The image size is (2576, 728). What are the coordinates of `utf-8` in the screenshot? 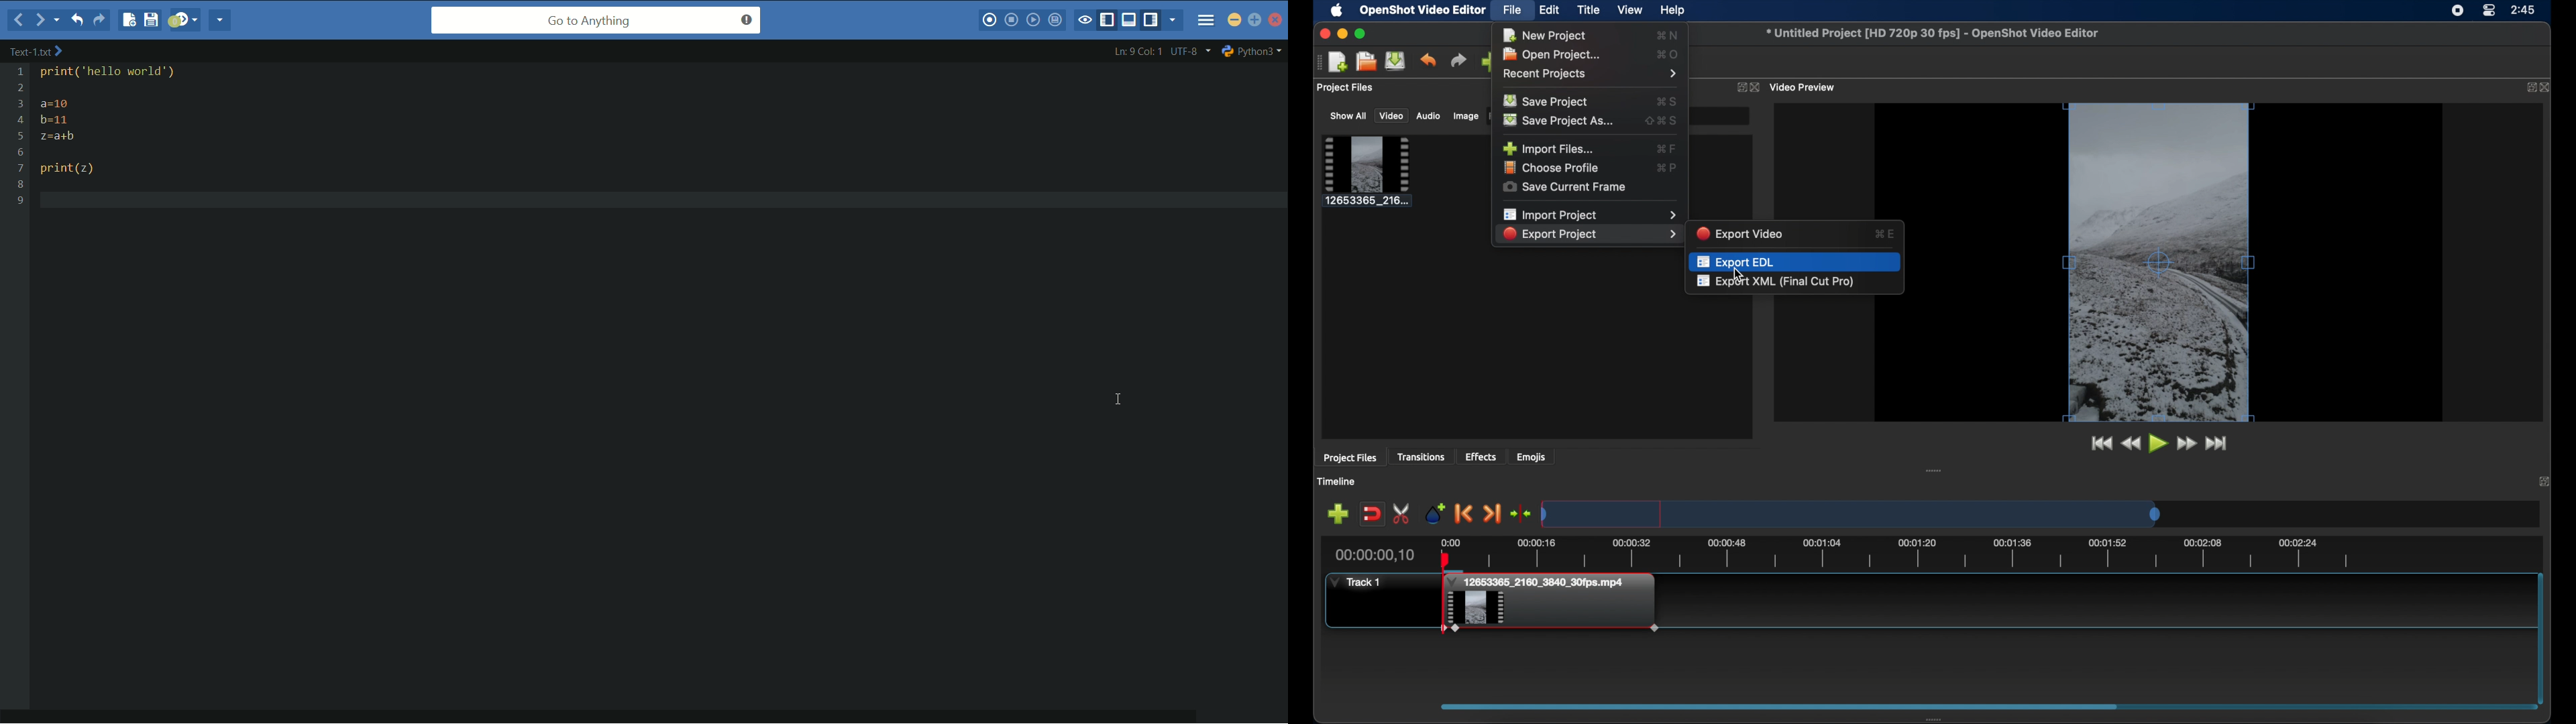 It's located at (1189, 51).